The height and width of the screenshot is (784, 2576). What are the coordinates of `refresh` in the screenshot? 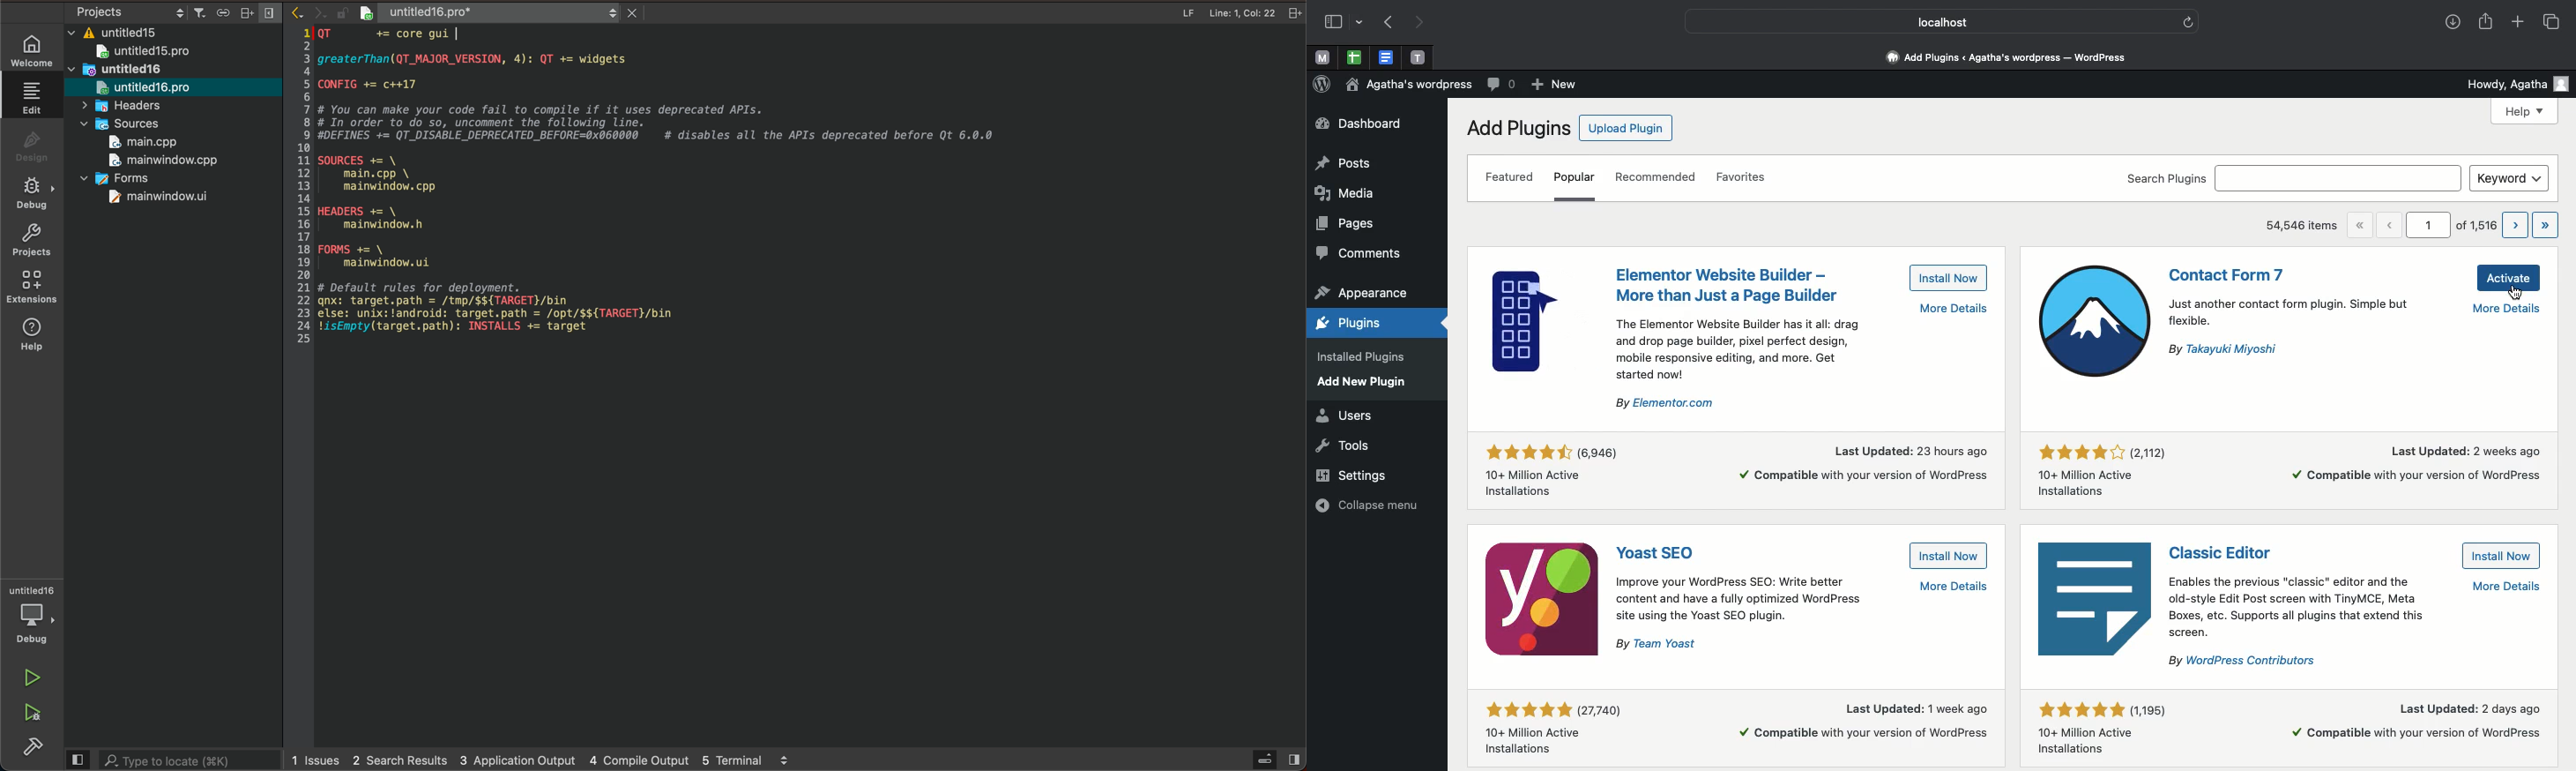 It's located at (2189, 21).